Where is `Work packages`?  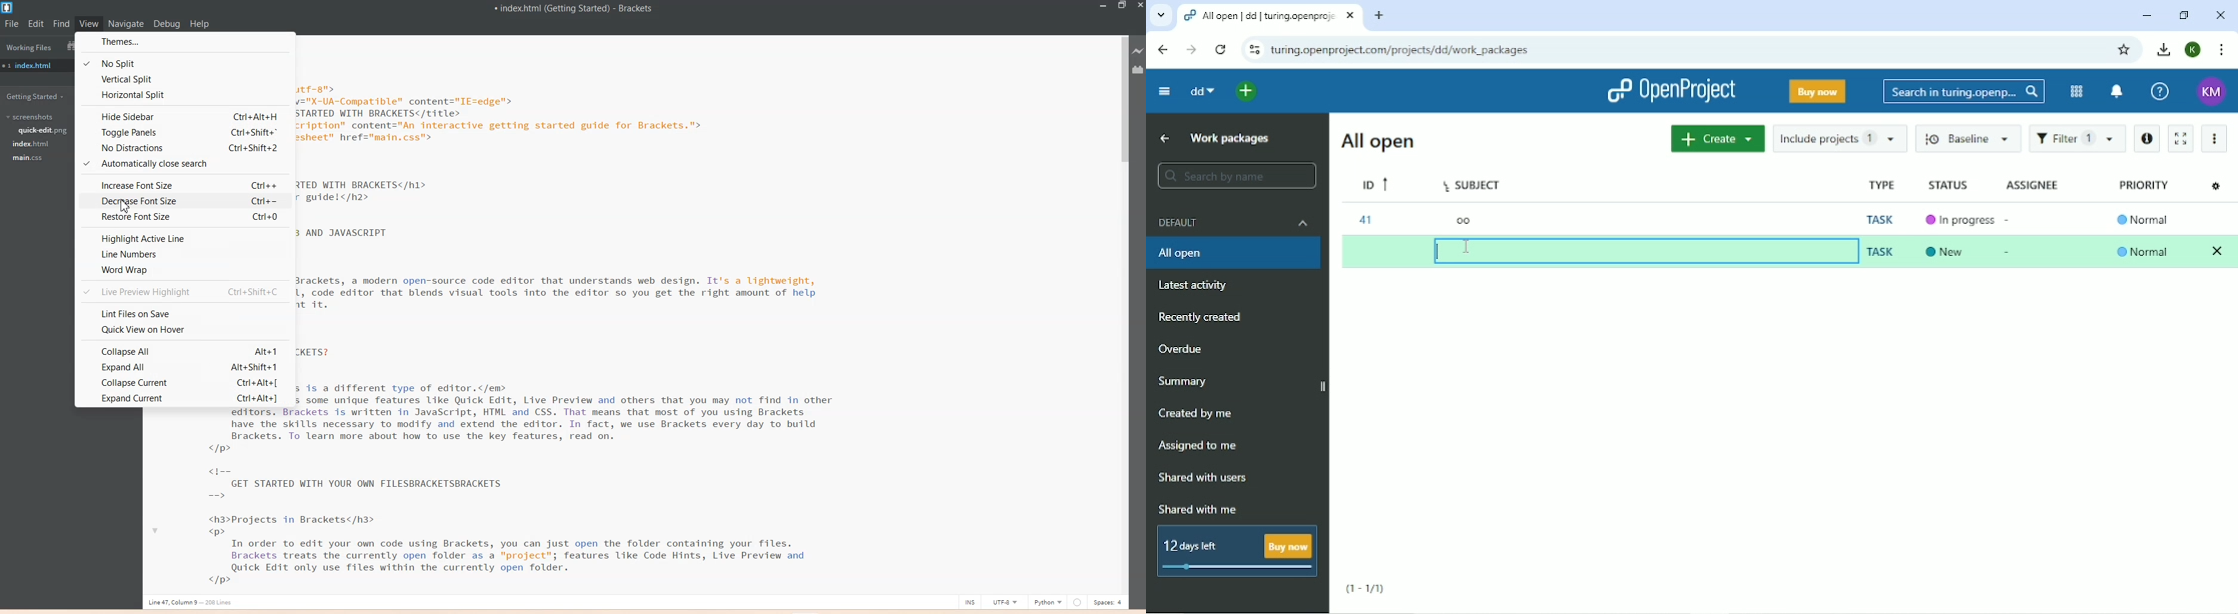 Work packages is located at coordinates (1230, 140).